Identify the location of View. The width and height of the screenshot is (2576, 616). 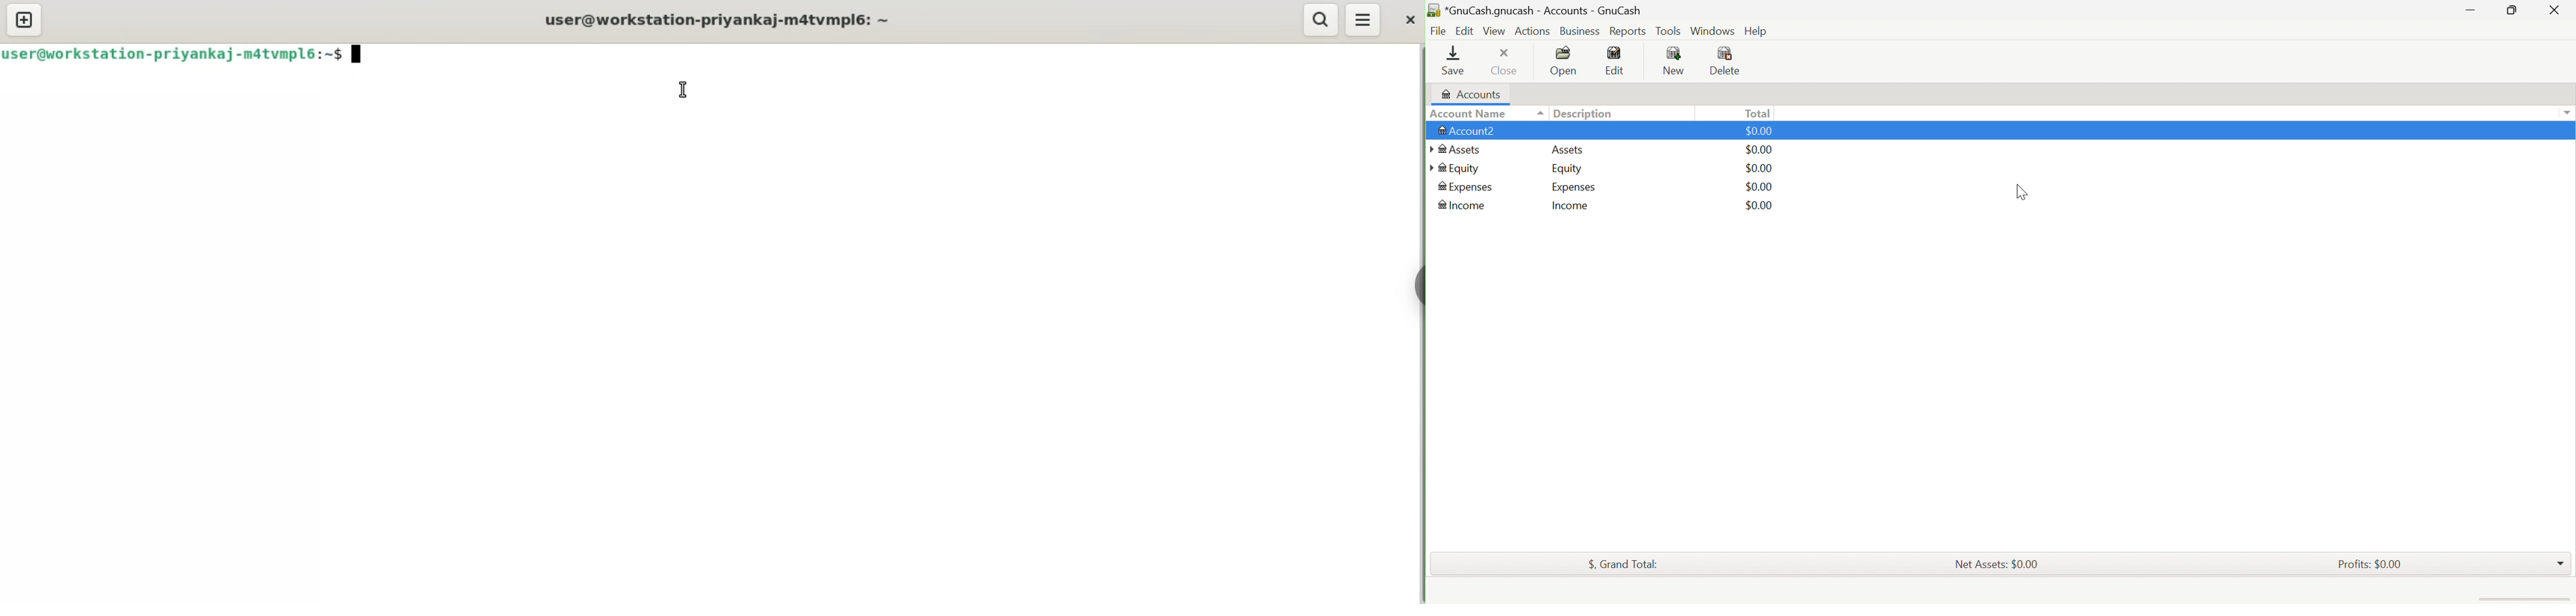
(1495, 31).